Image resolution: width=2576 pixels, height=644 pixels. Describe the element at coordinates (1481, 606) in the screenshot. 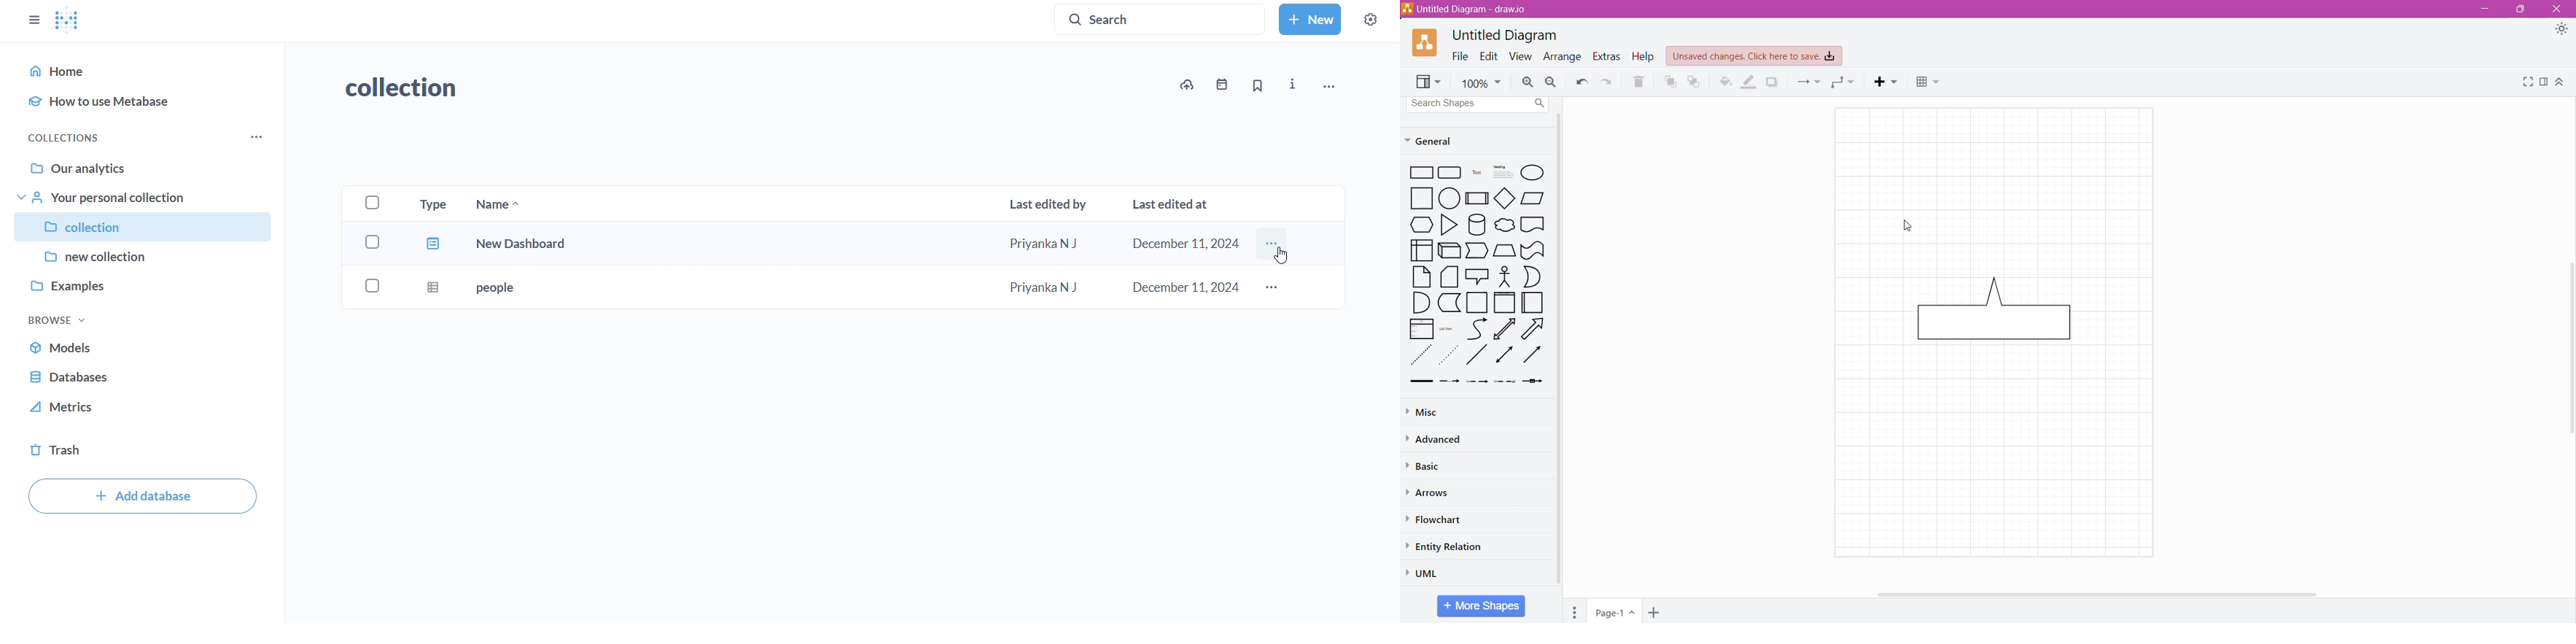

I see `More Shapes` at that location.